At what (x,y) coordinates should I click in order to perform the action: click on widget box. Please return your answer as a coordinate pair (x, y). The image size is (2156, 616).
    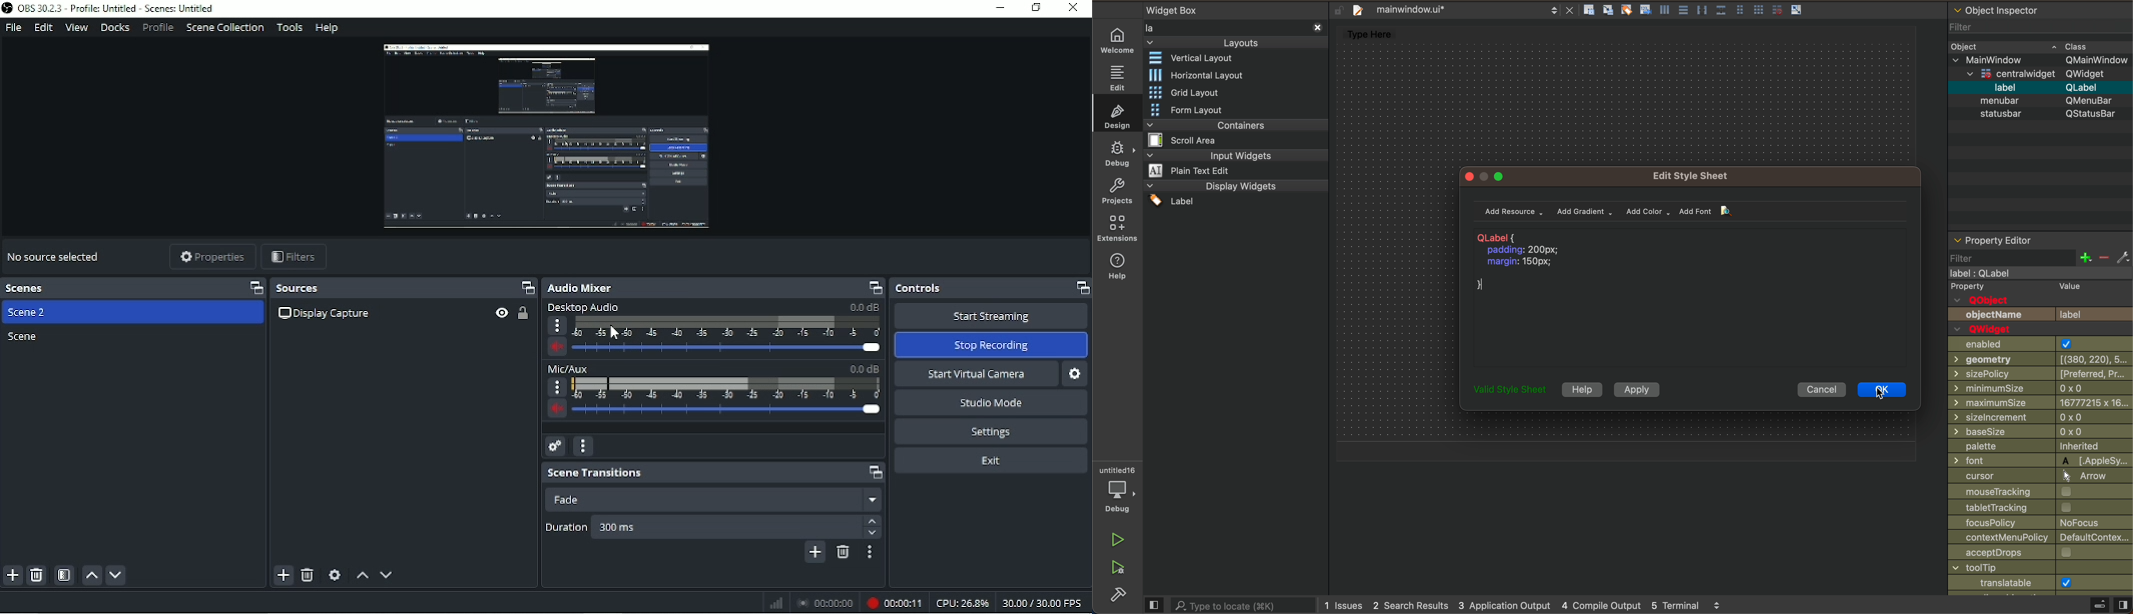
    Looking at the image, I should click on (1234, 26).